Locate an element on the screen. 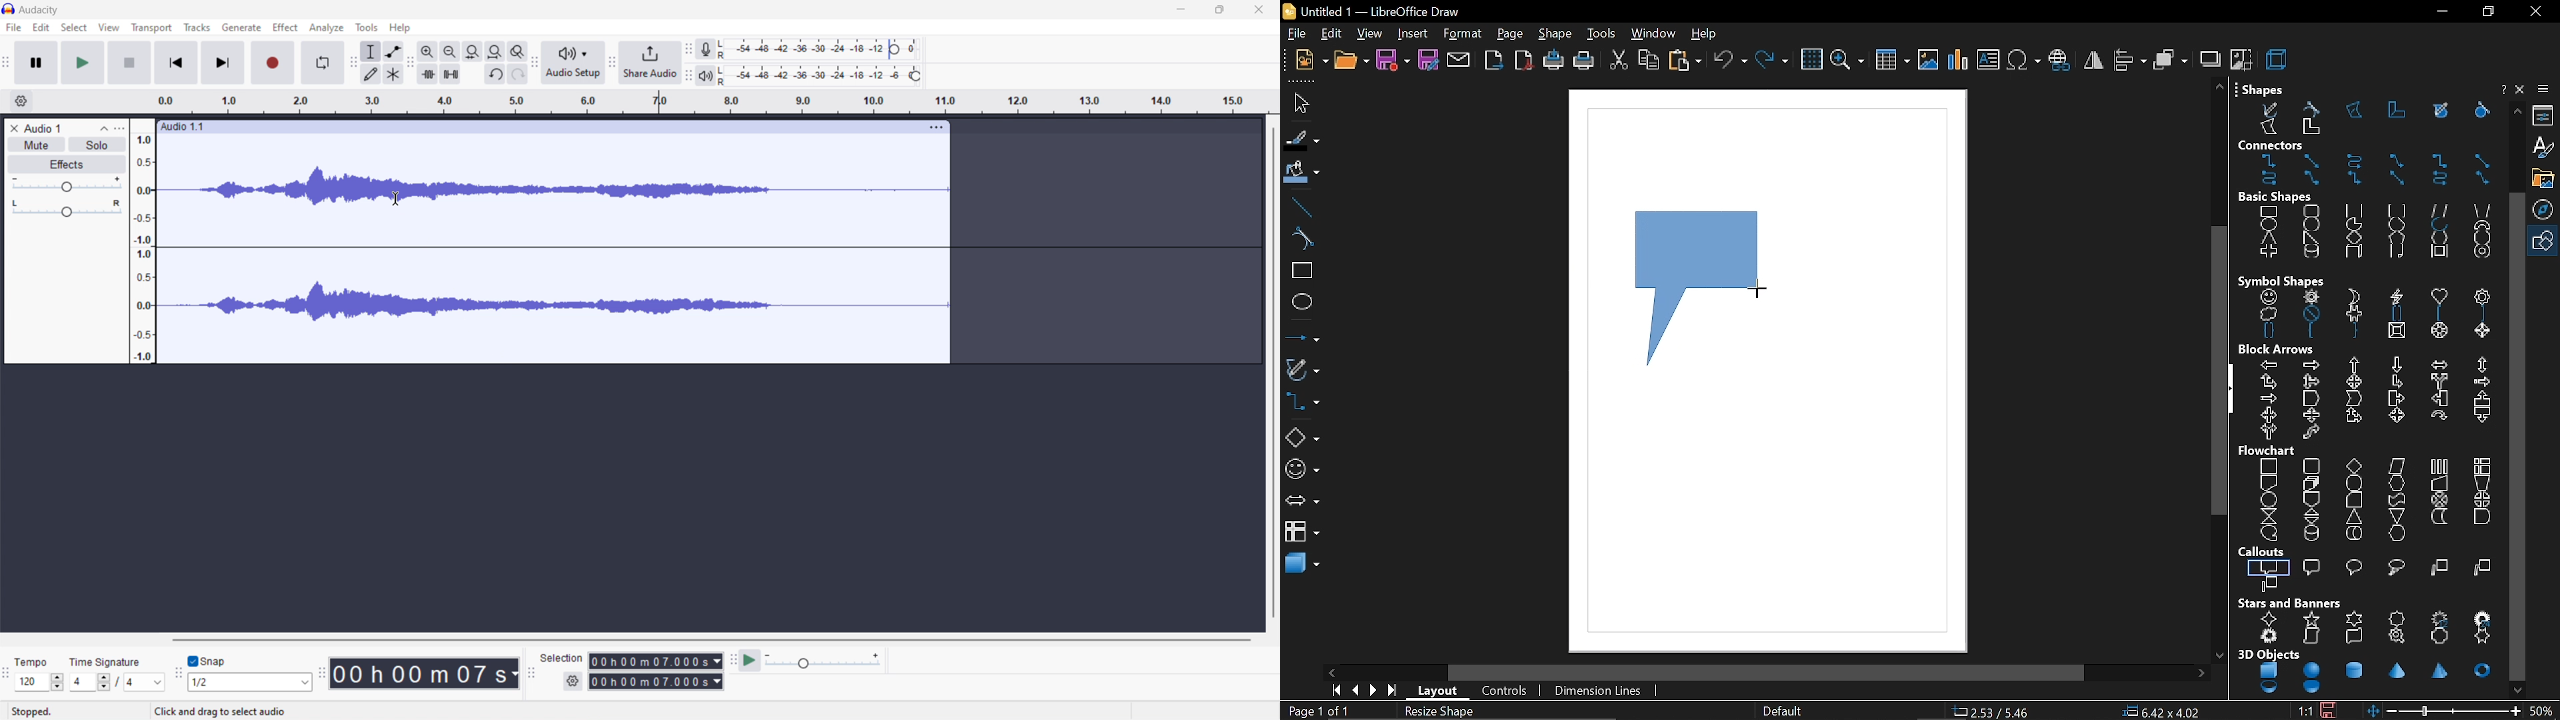  zoom toggle is located at coordinates (518, 51).